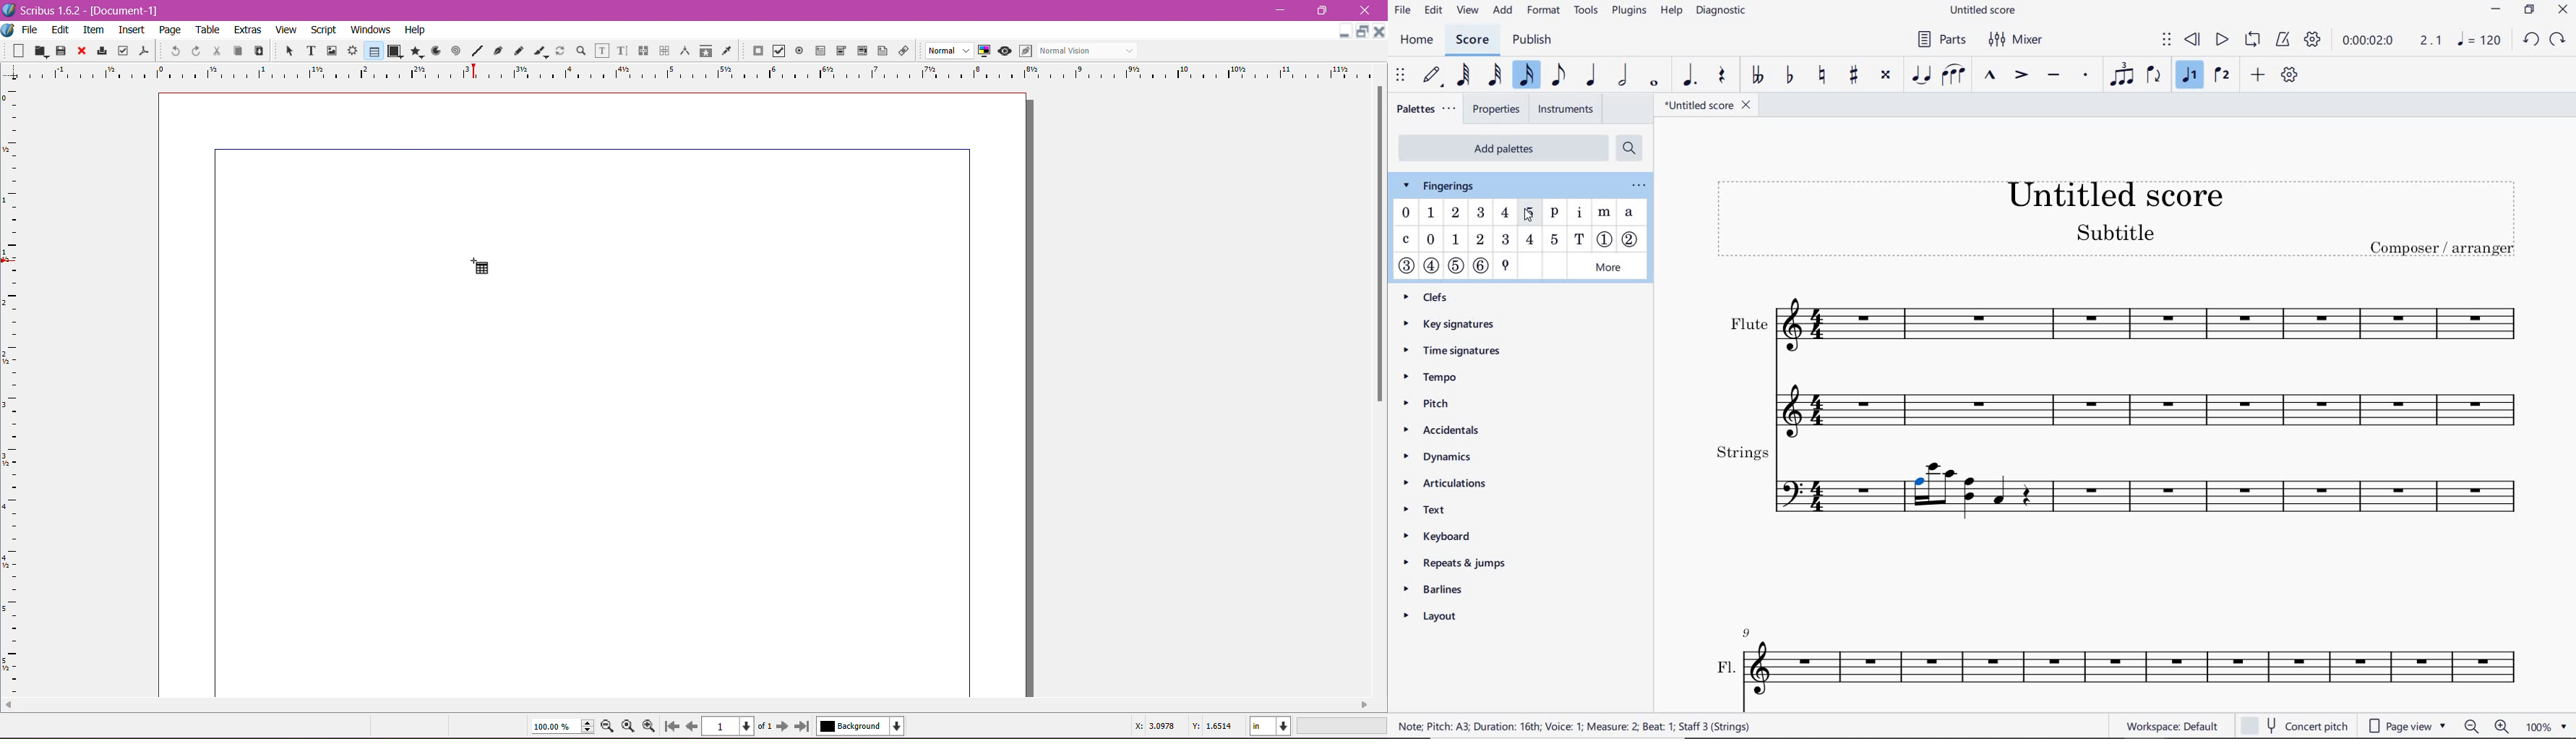  Describe the element at coordinates (1433, 8) in the screenshot. I see `edit` at that location.